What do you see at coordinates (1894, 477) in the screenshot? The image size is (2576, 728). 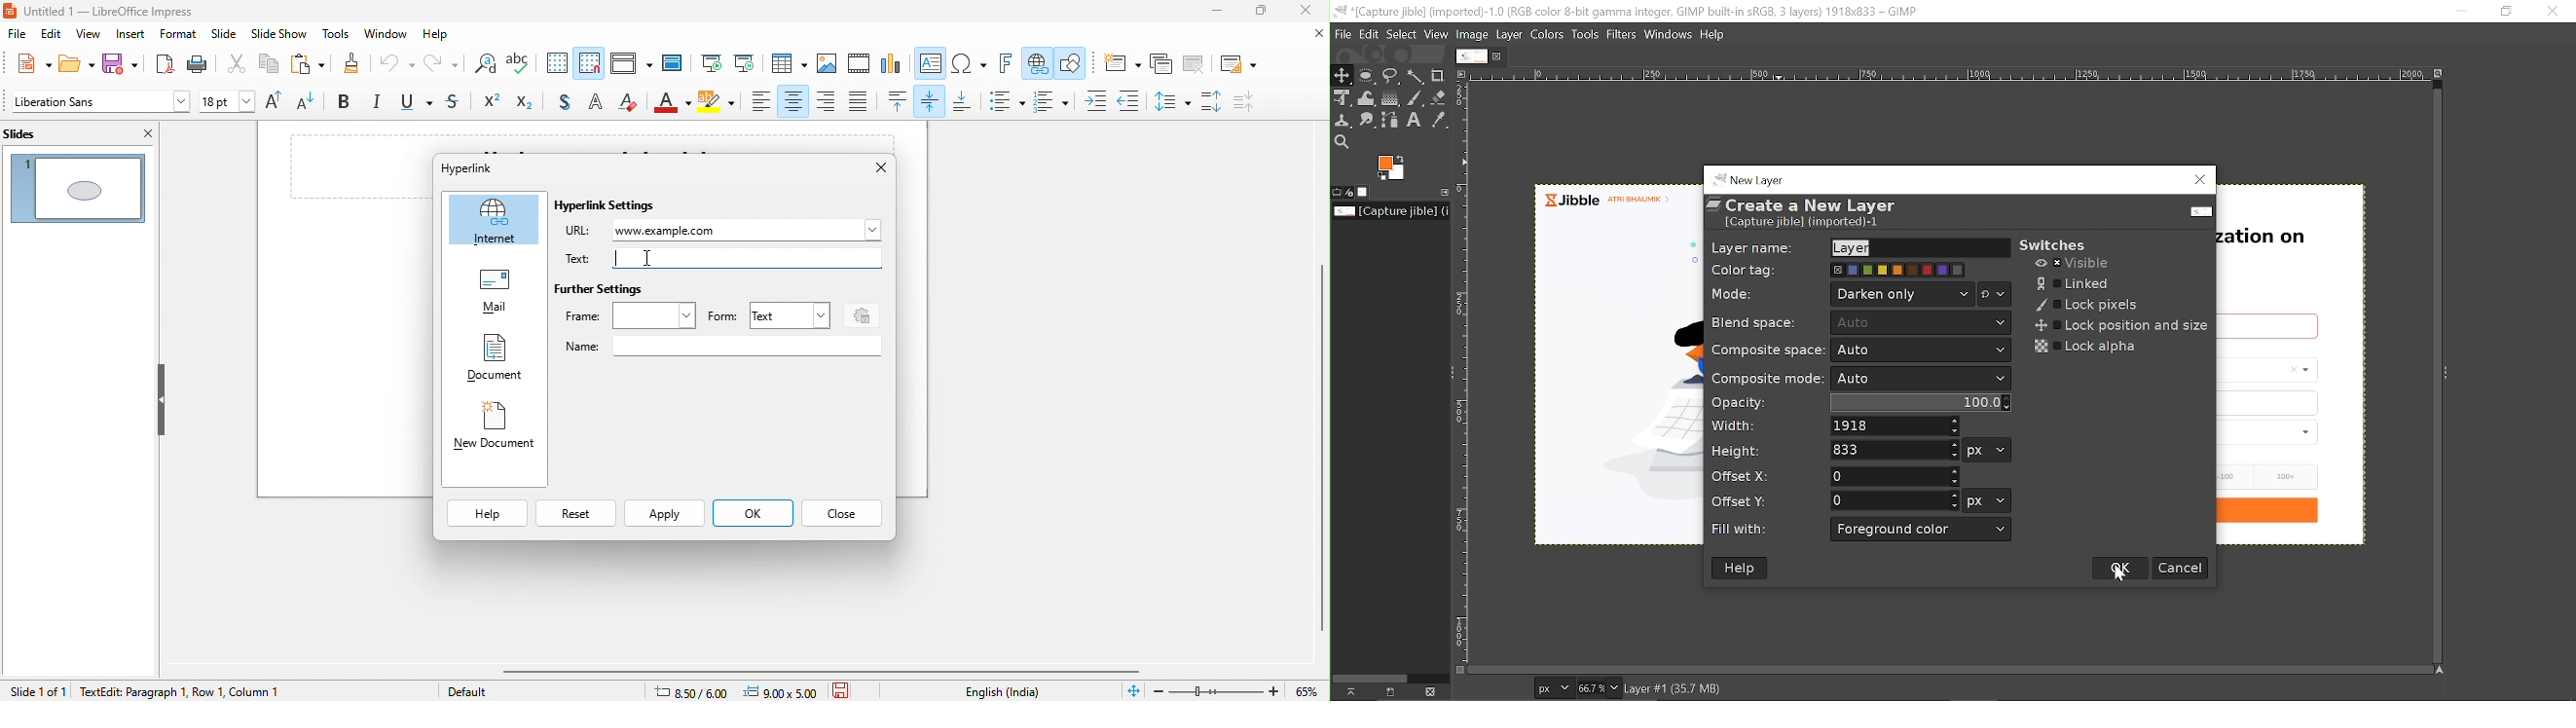 I see `Offset X` at bounding box center [1894, 477].